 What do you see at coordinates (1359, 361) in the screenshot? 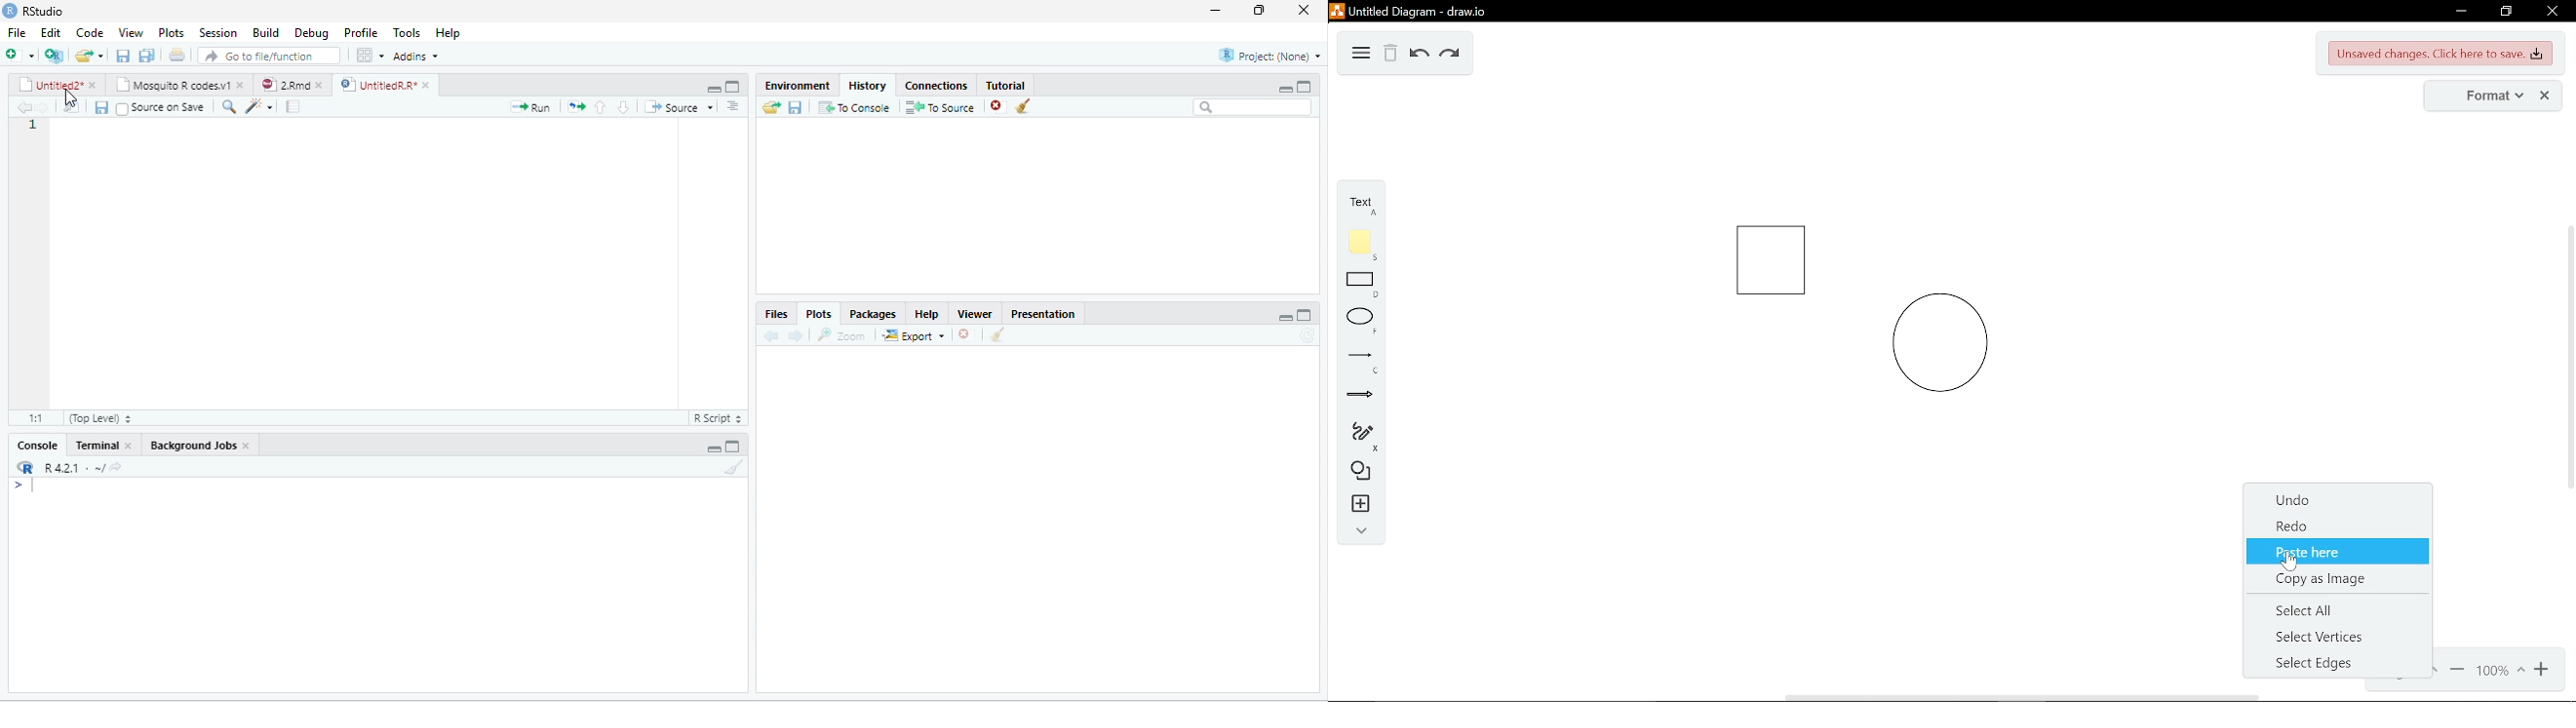
I see `line` at bounding box center [1359, 361].